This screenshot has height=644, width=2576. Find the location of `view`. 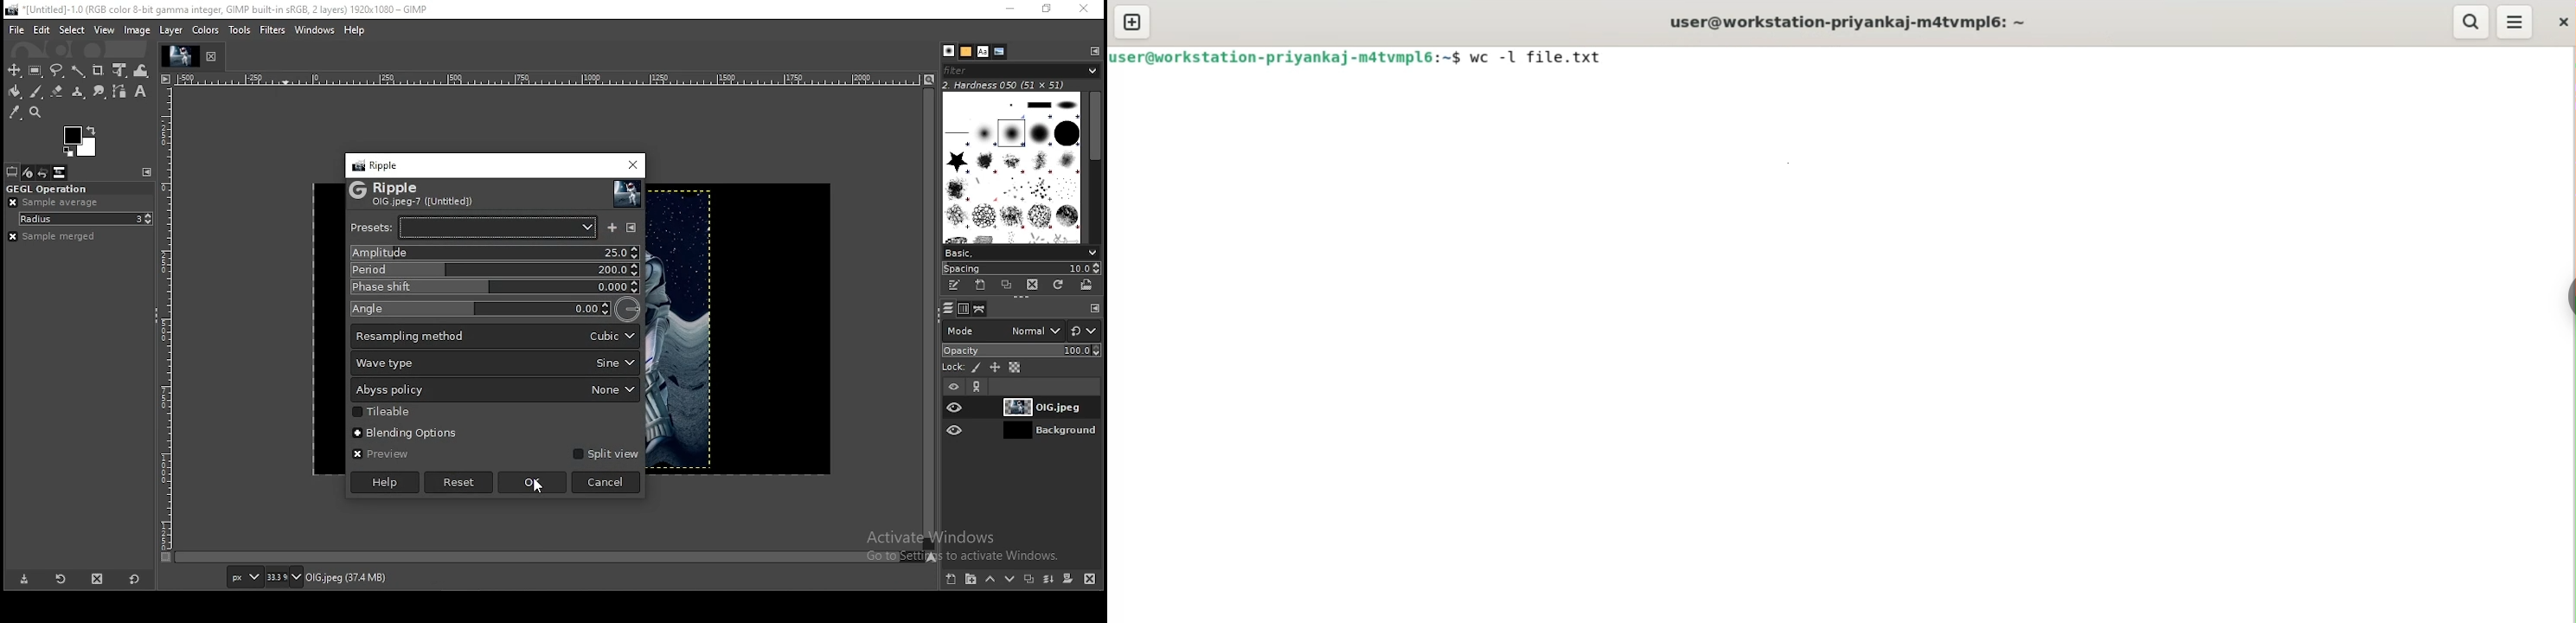

view is located at coordinates (106, 29).